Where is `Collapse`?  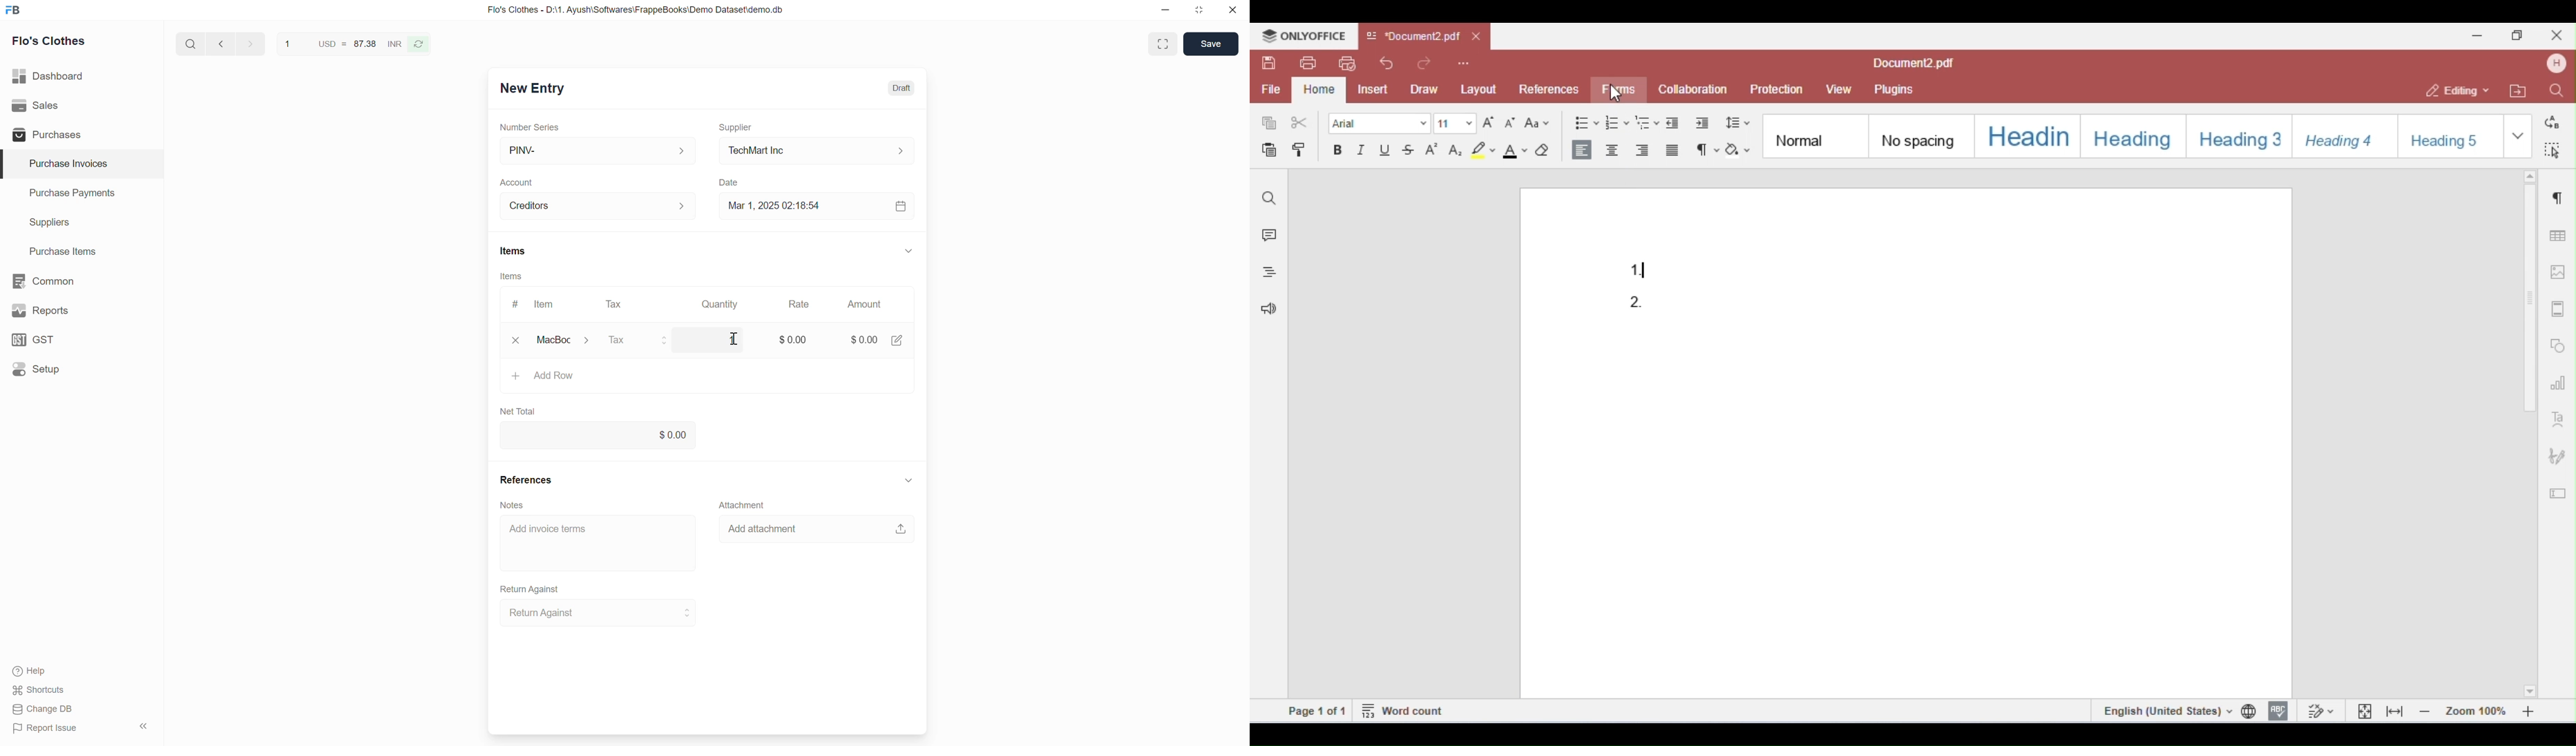
Collapse is located at coordinates (909, 250).